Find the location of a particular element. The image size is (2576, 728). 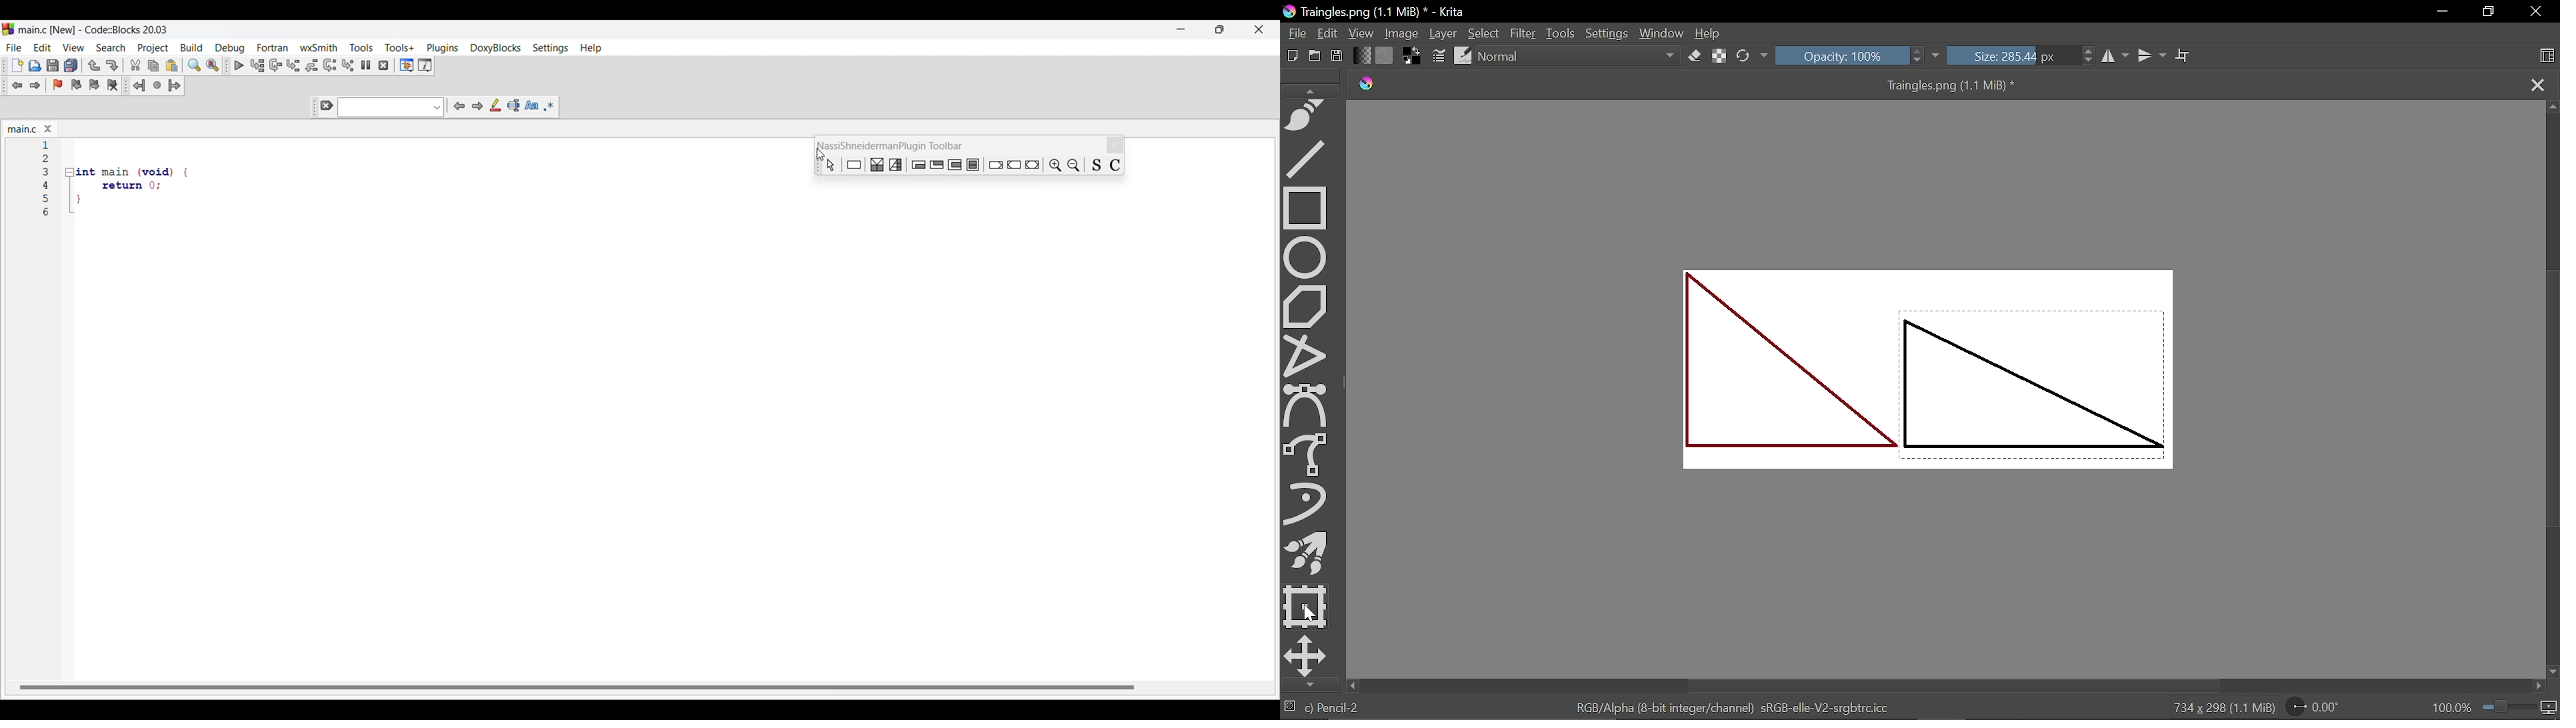

Polygon tool is located at coordinates (1308, 304).